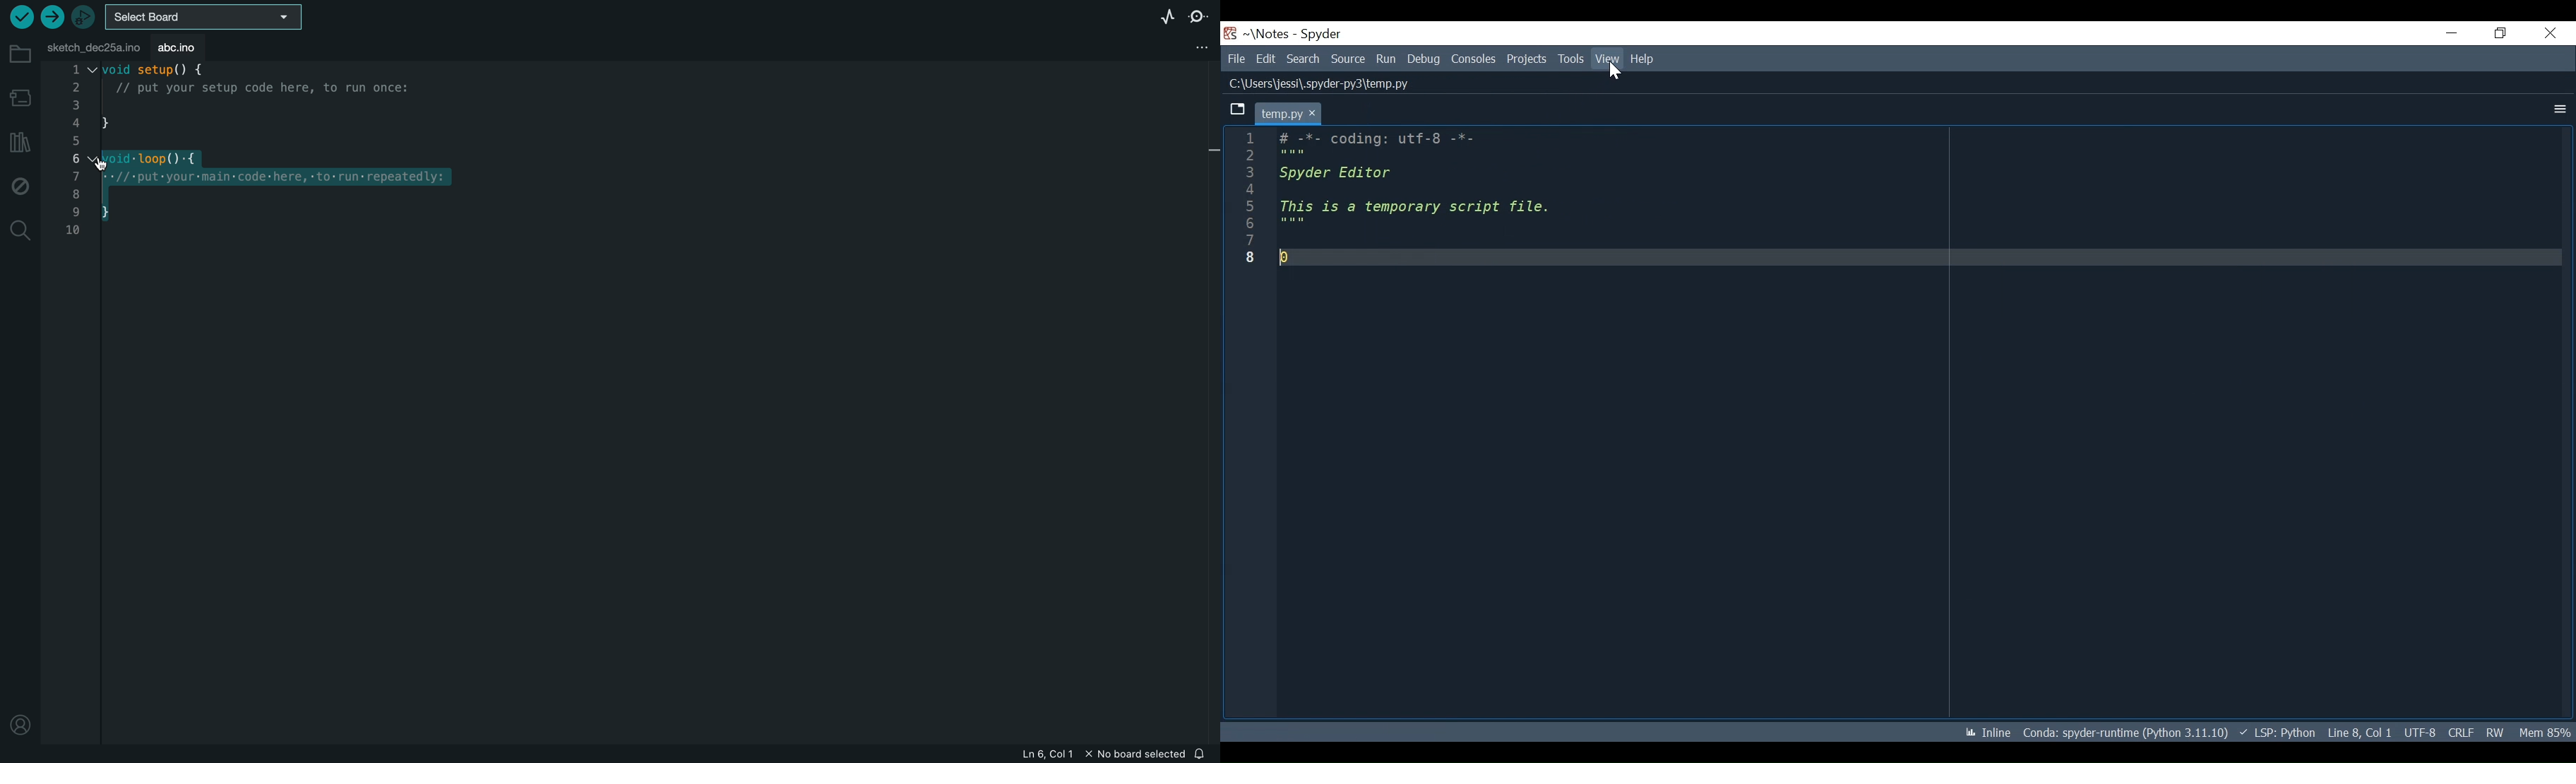 This screenshot has height=784, width=2576. What do you see at coordinates (1614, 71) in the screenshot?
I see `Cursor` at bounding box center [1614, 71].